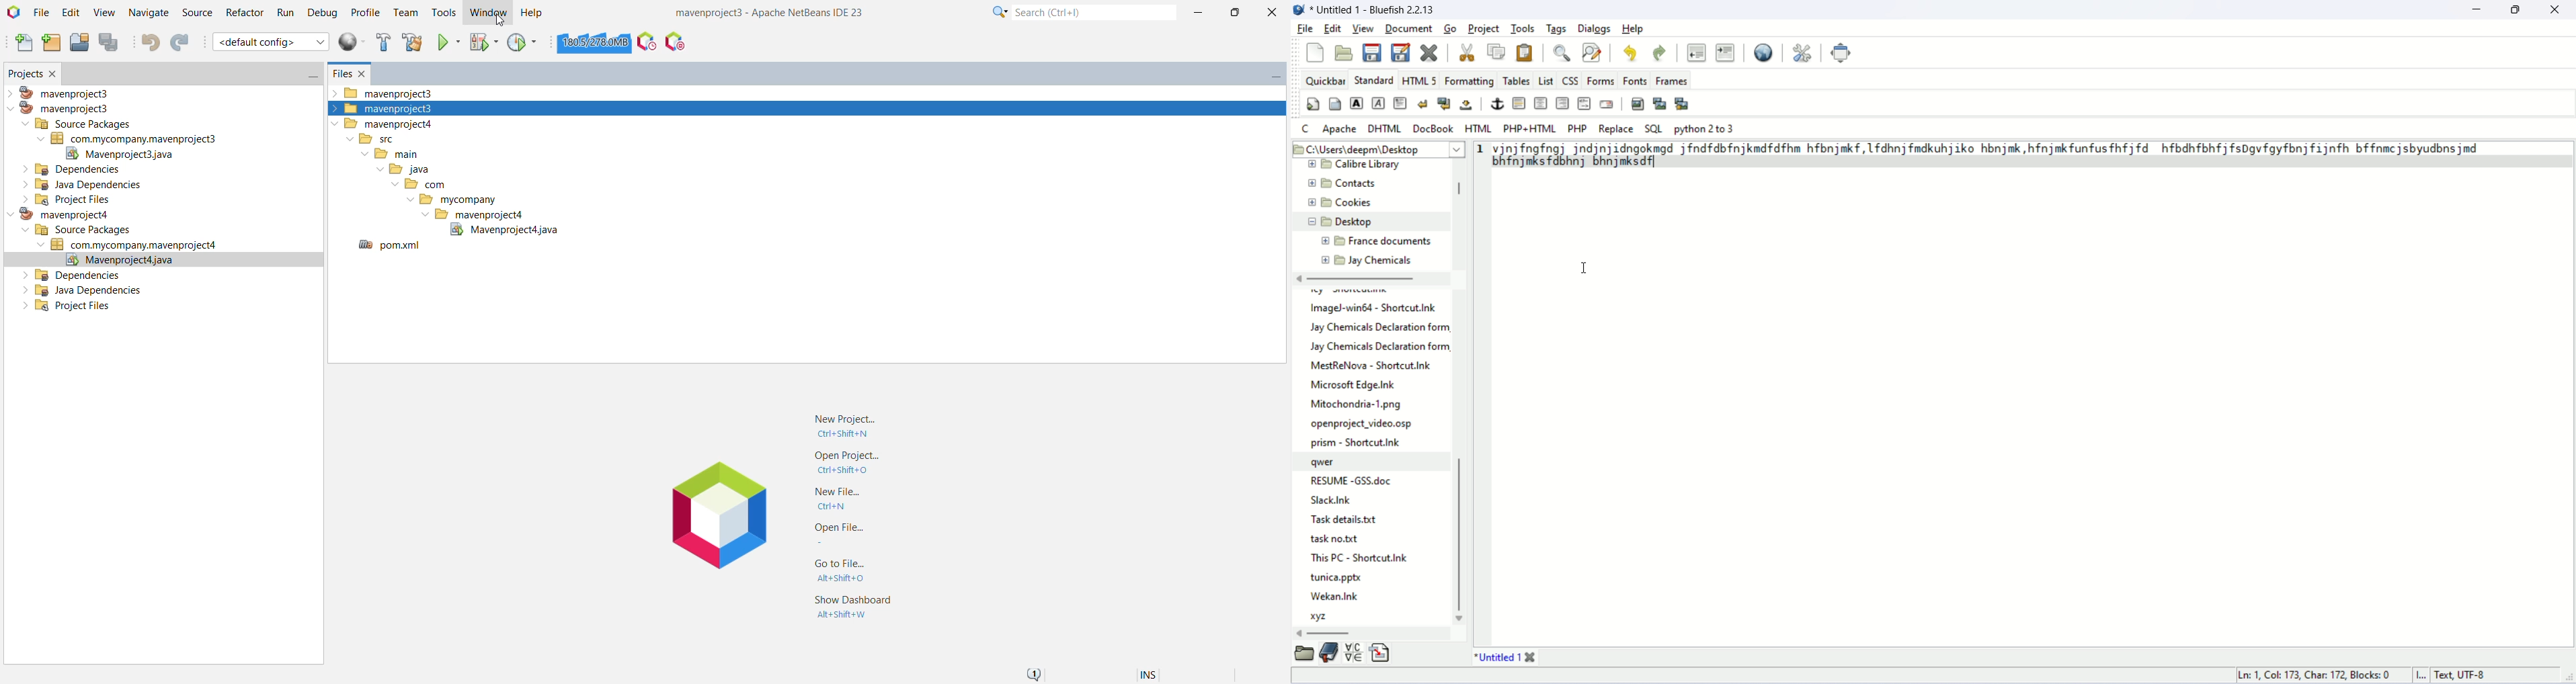  Describe the element at coordinates (1606, 104) in the screenshot. I see `email` at that location.